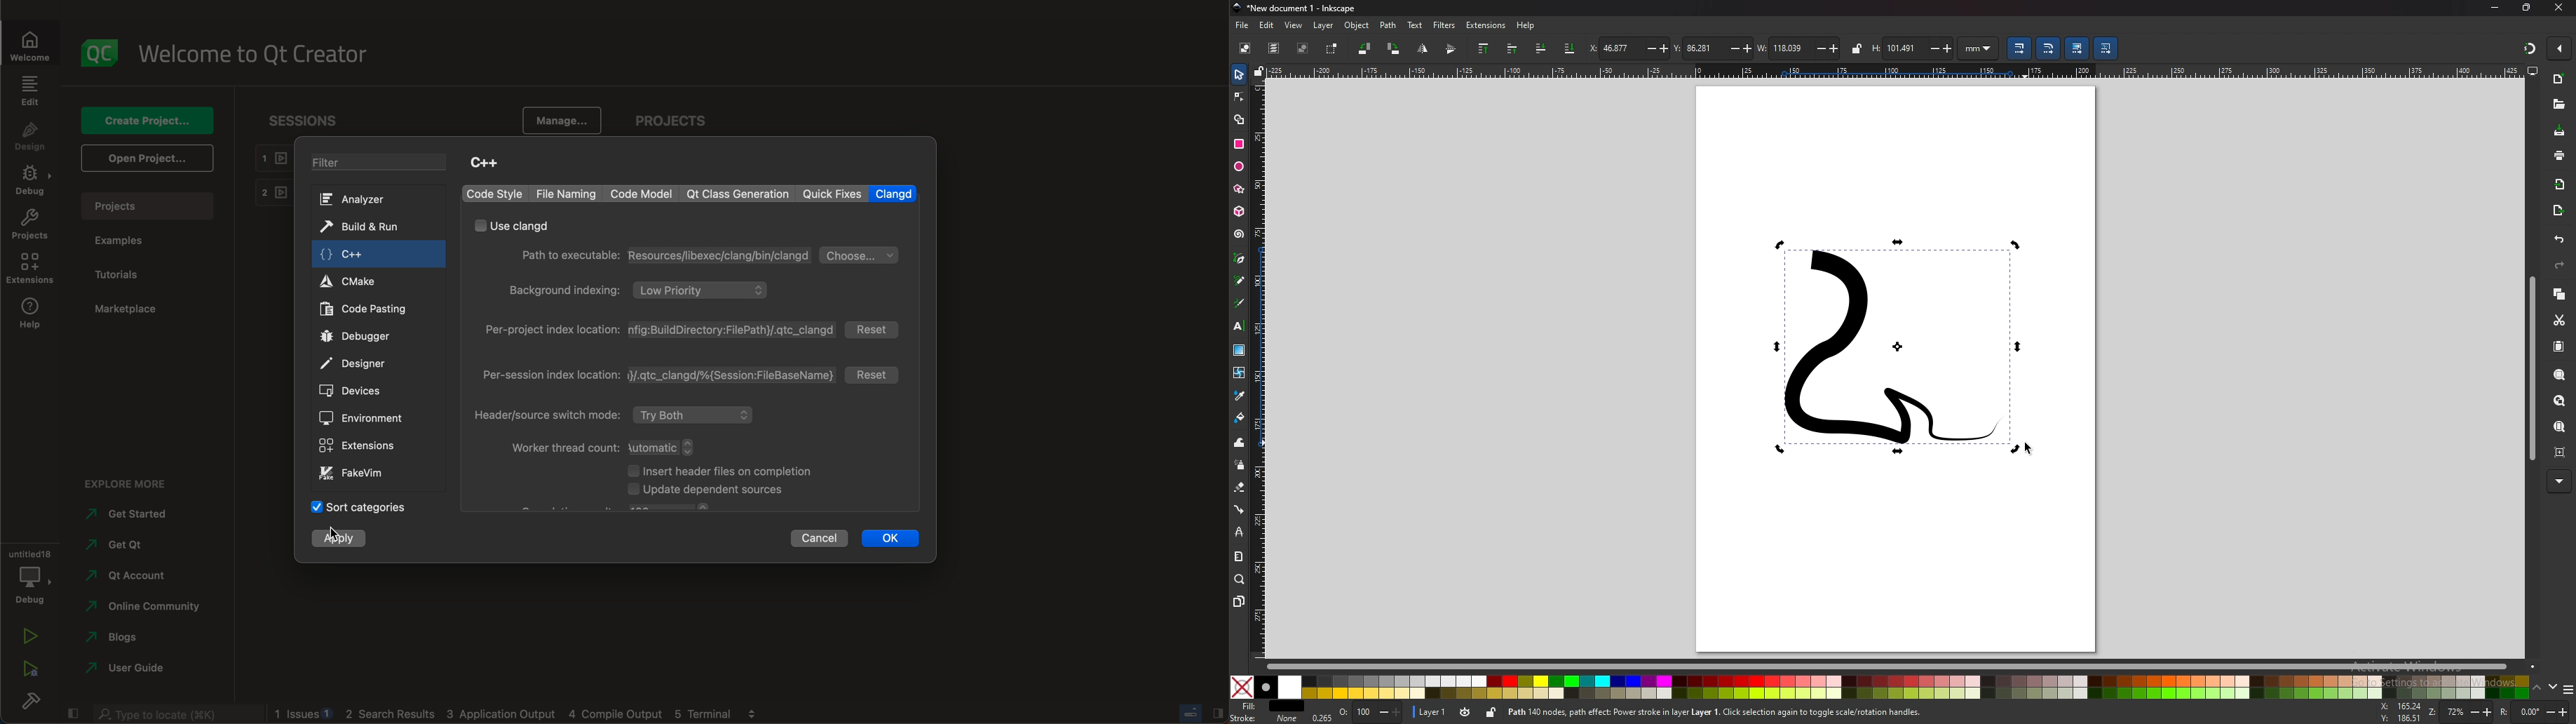 The height and width of the screenshot is (728, 2576). Describe the element at coordinates (1239, 144) in the screenshot. I see `rectangle` at that location.